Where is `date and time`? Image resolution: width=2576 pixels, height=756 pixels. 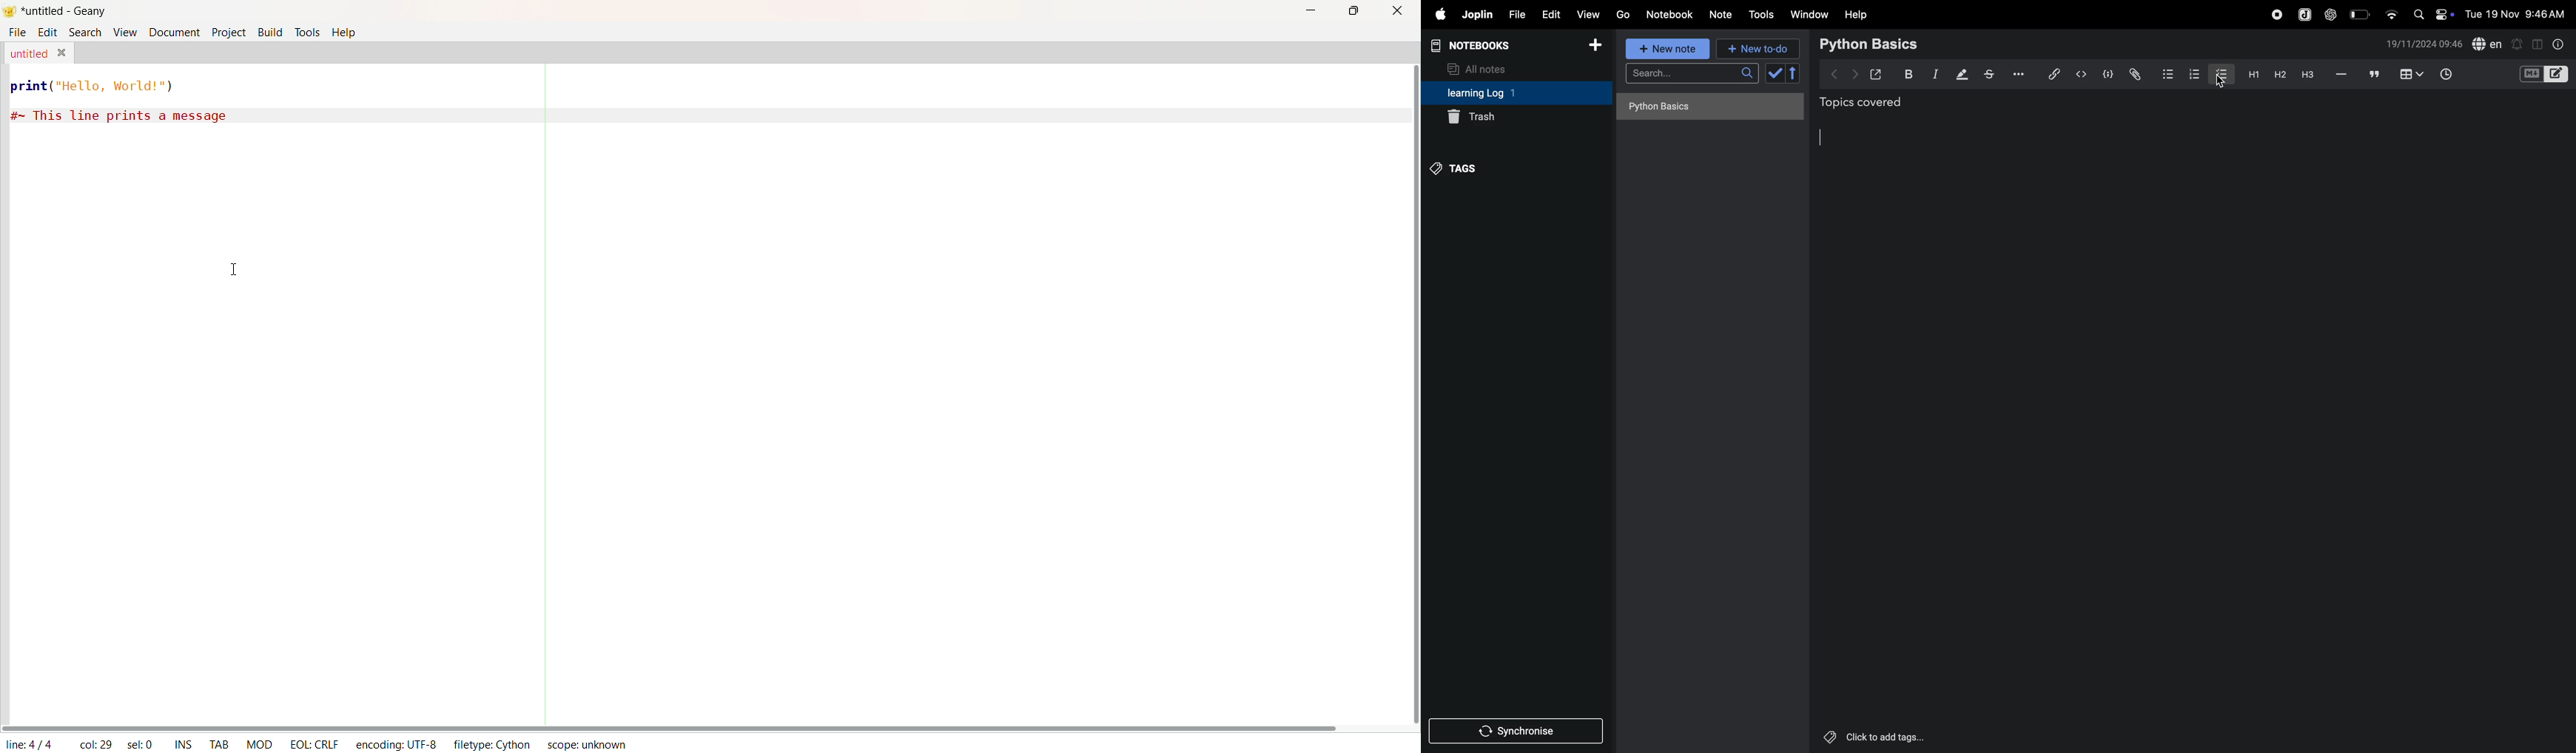
date and time is located at coordinates (2518, 13).